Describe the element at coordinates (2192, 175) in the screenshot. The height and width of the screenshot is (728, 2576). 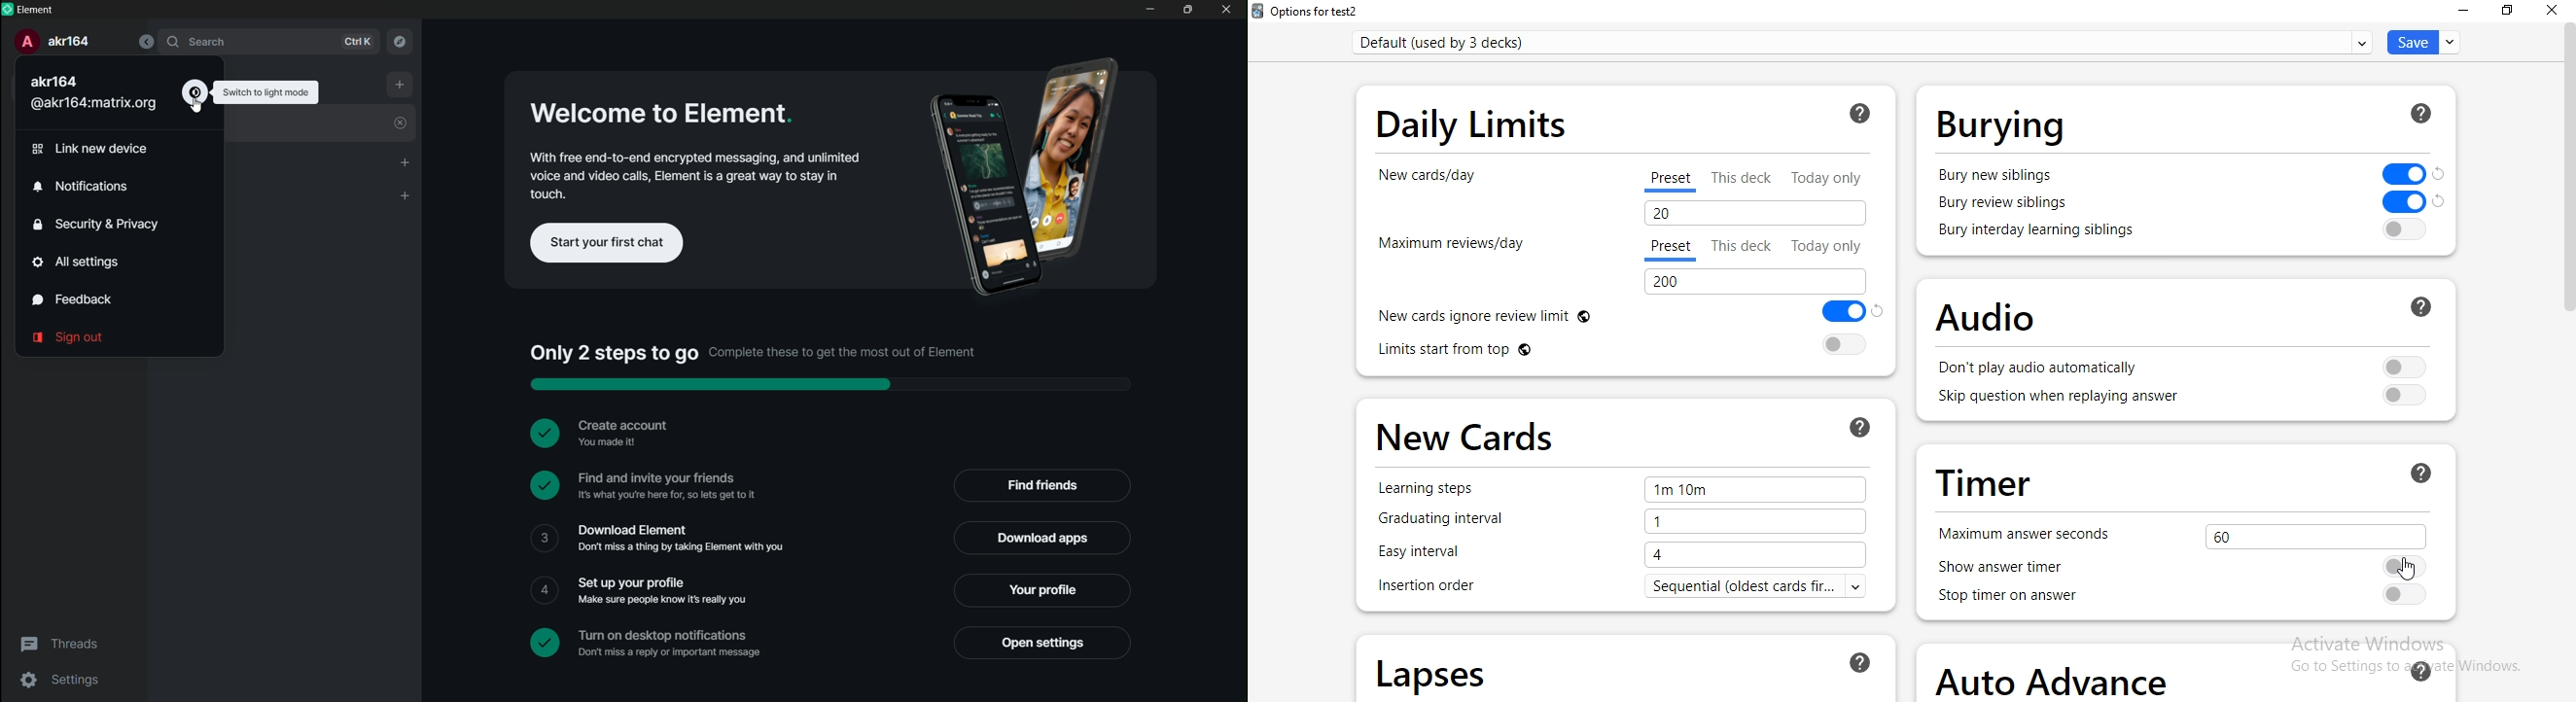
I see `bury new siblings` at that location.